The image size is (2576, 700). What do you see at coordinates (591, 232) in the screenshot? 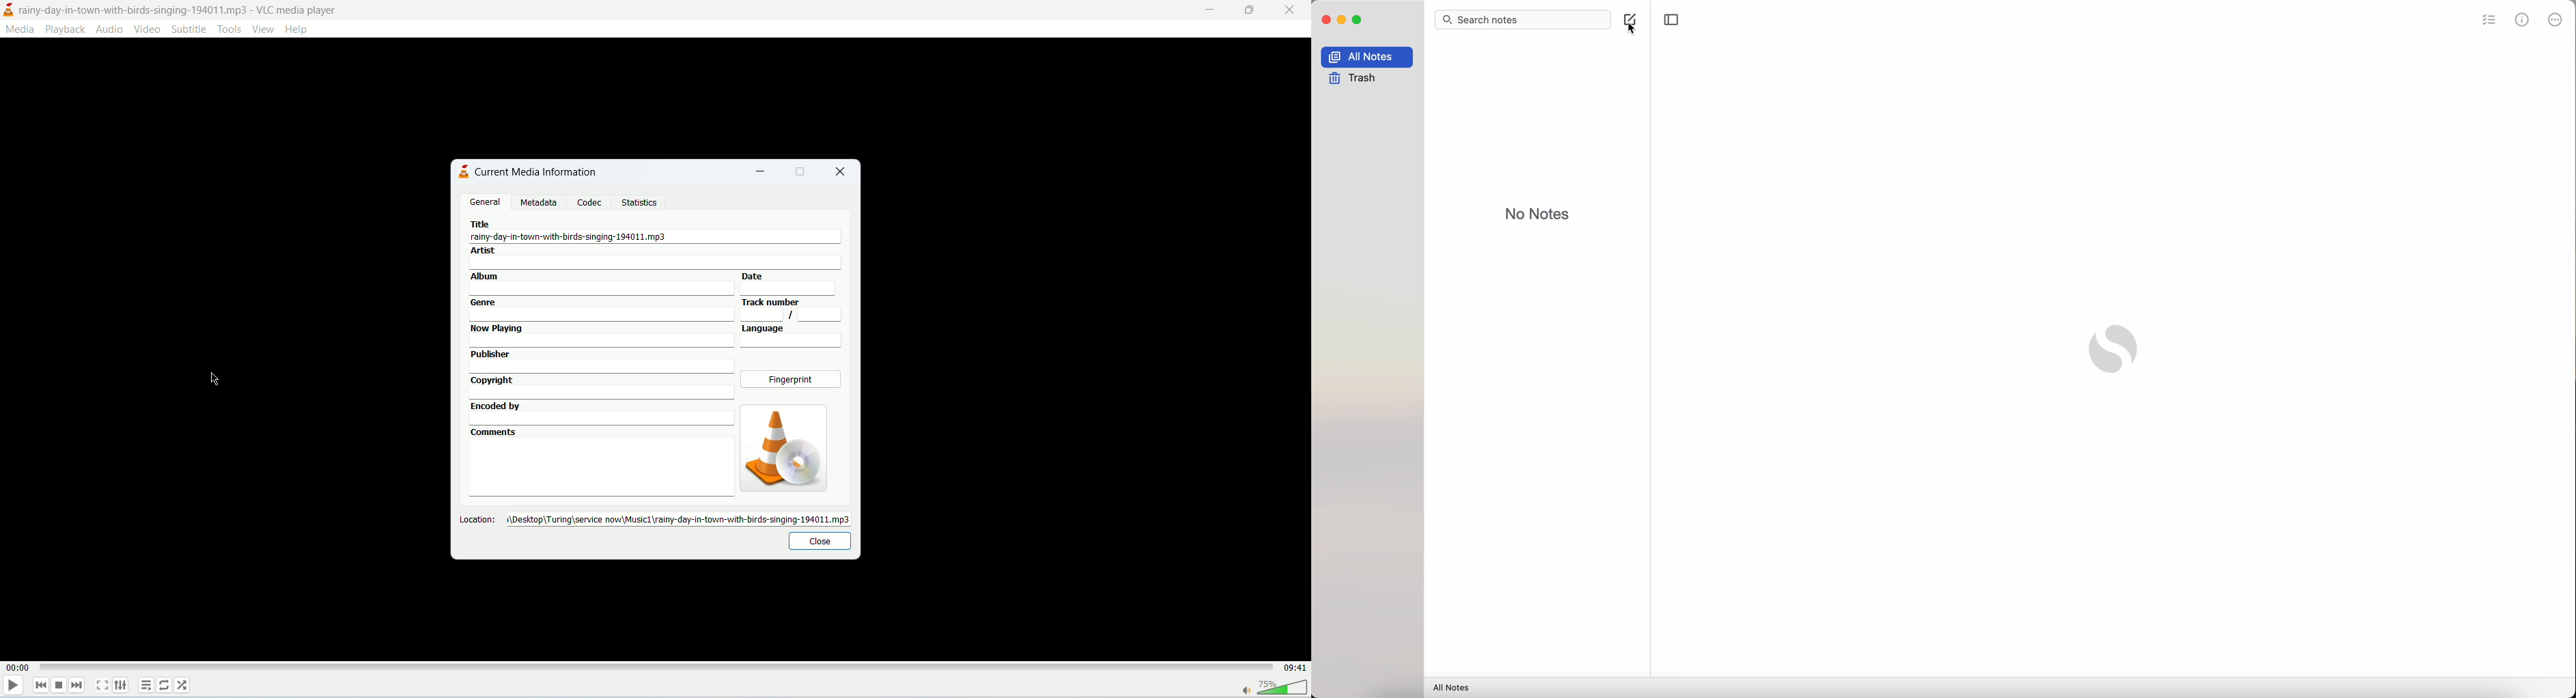
I see `A.
rainy-day-in-town-with-birds-singing-194011.mp3` at bounding box center [591, 232].